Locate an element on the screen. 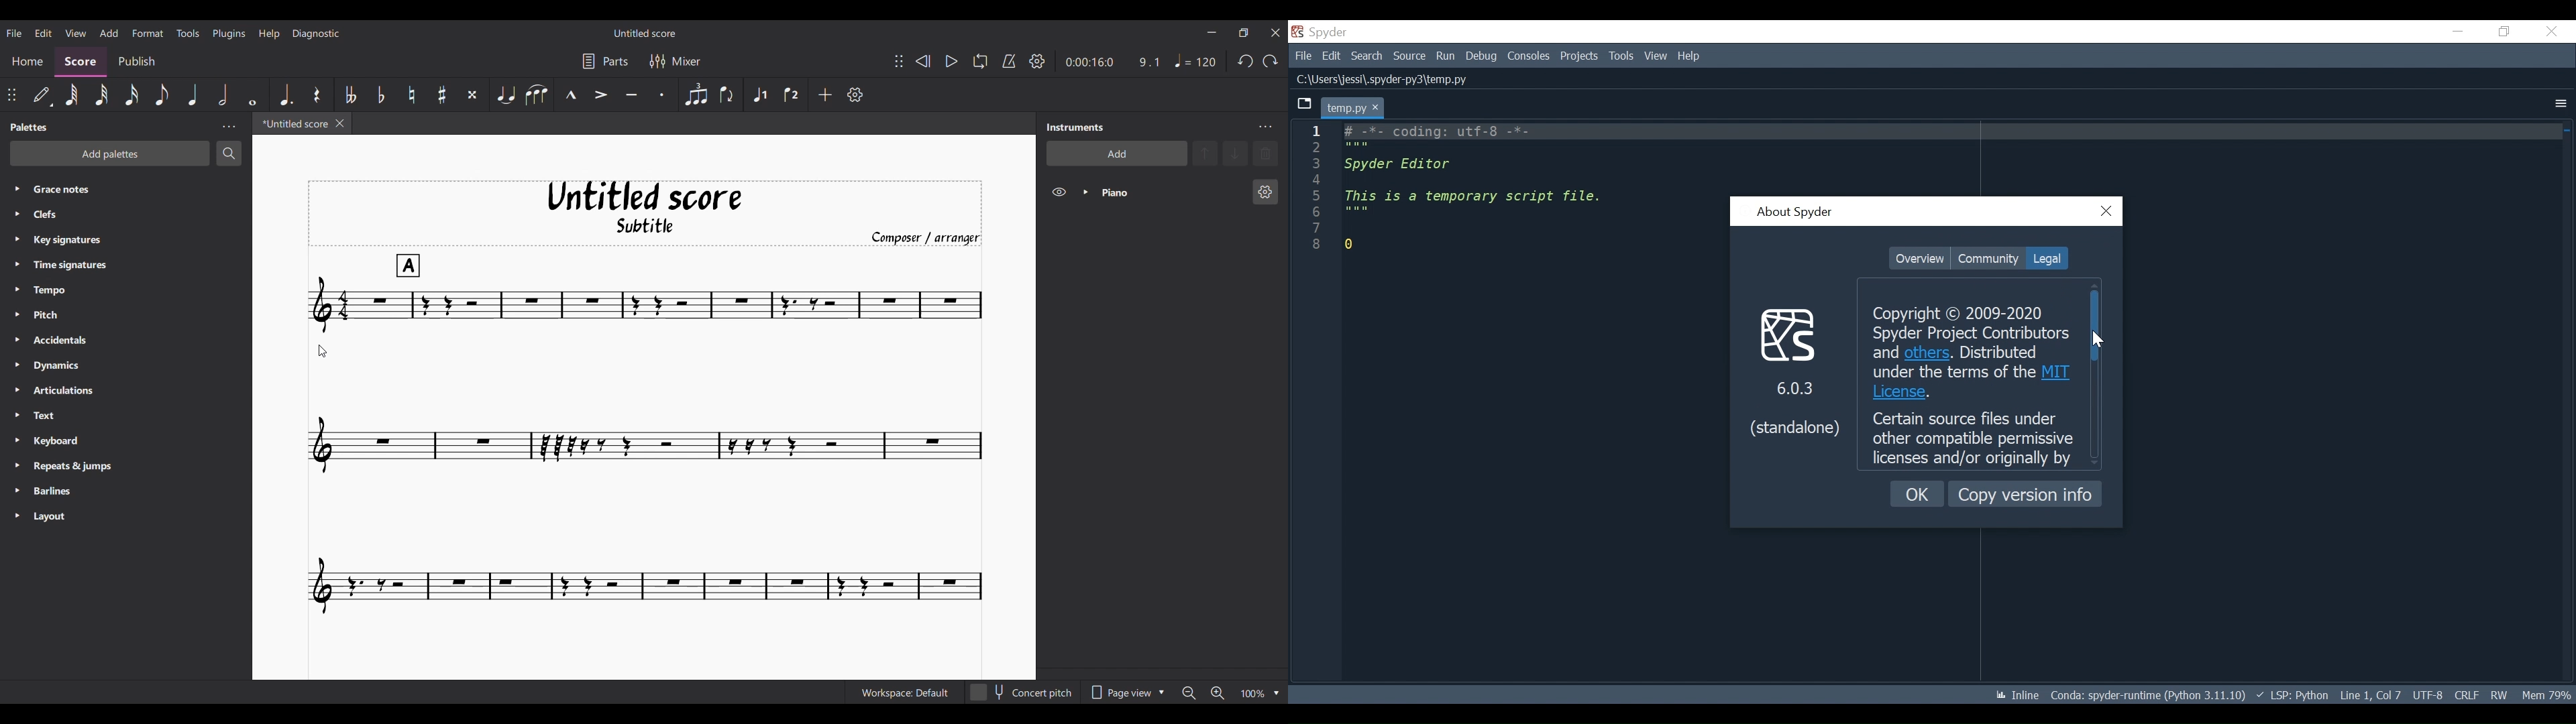 The height and width of the screenshot is (728, 2576). Composer/arranger is located at coordinates (924, 237).